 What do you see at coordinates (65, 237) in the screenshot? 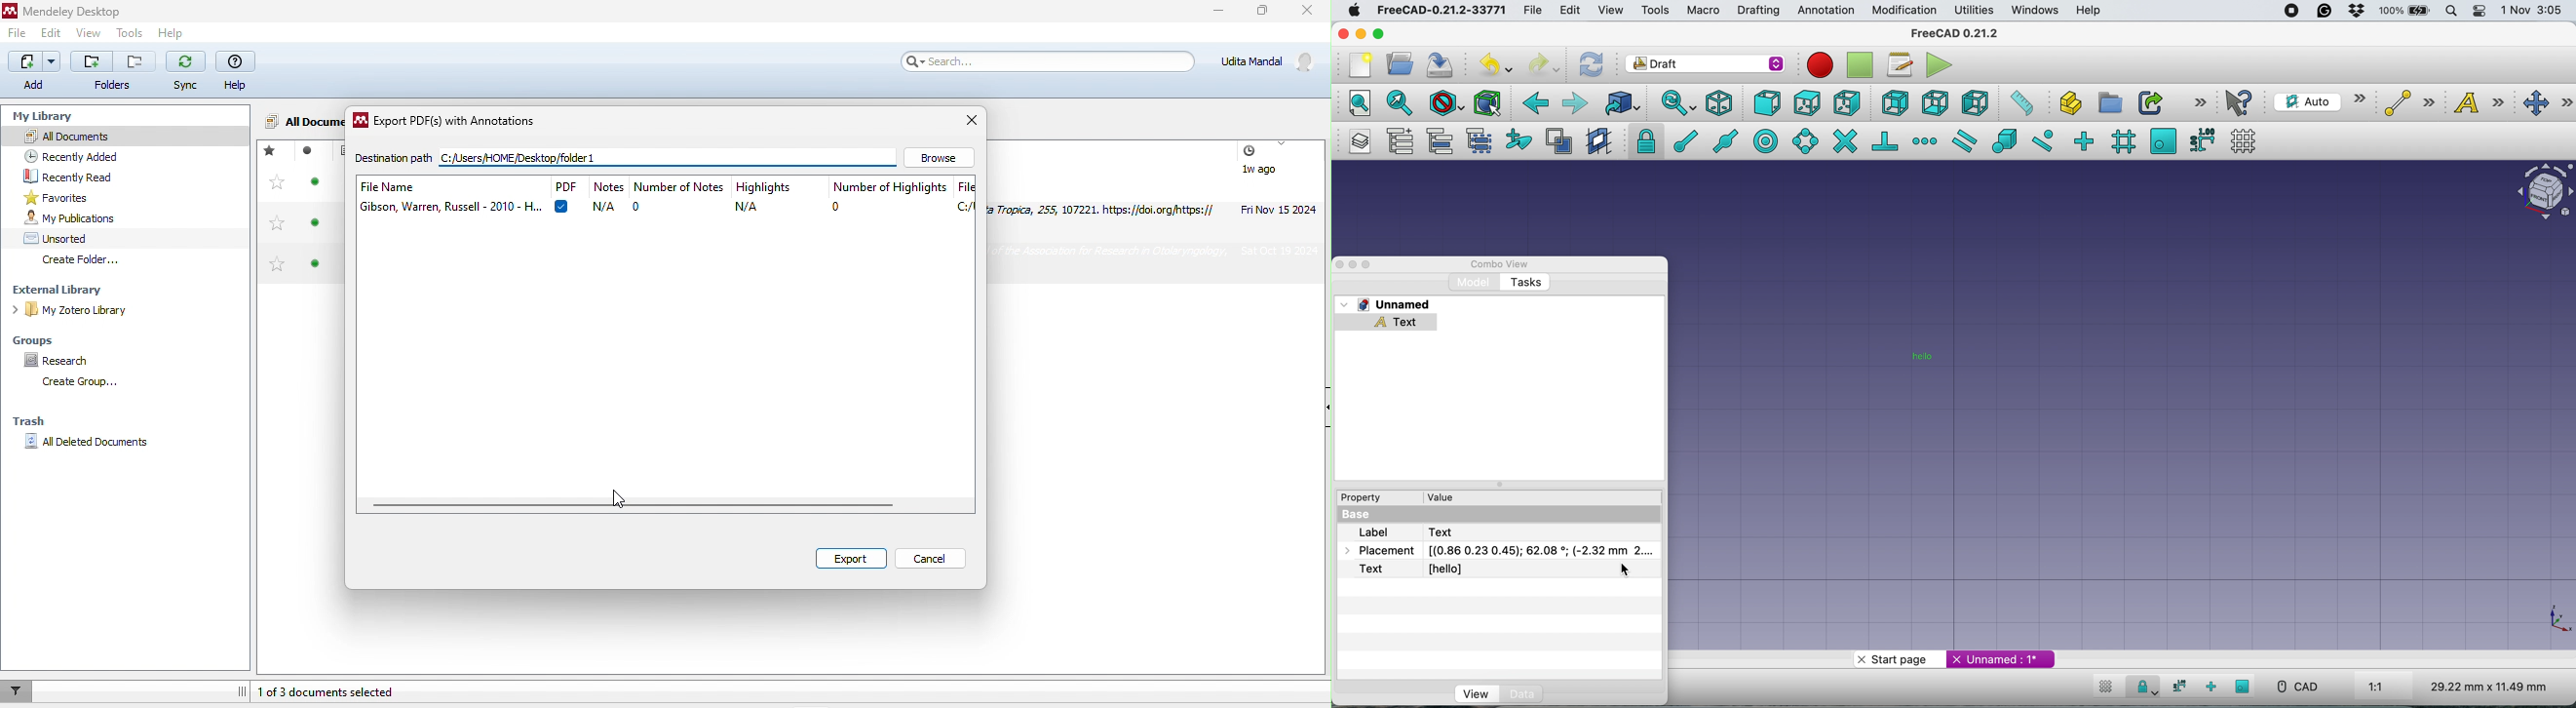
I see `unsorted` at bounding box center [65, 237].